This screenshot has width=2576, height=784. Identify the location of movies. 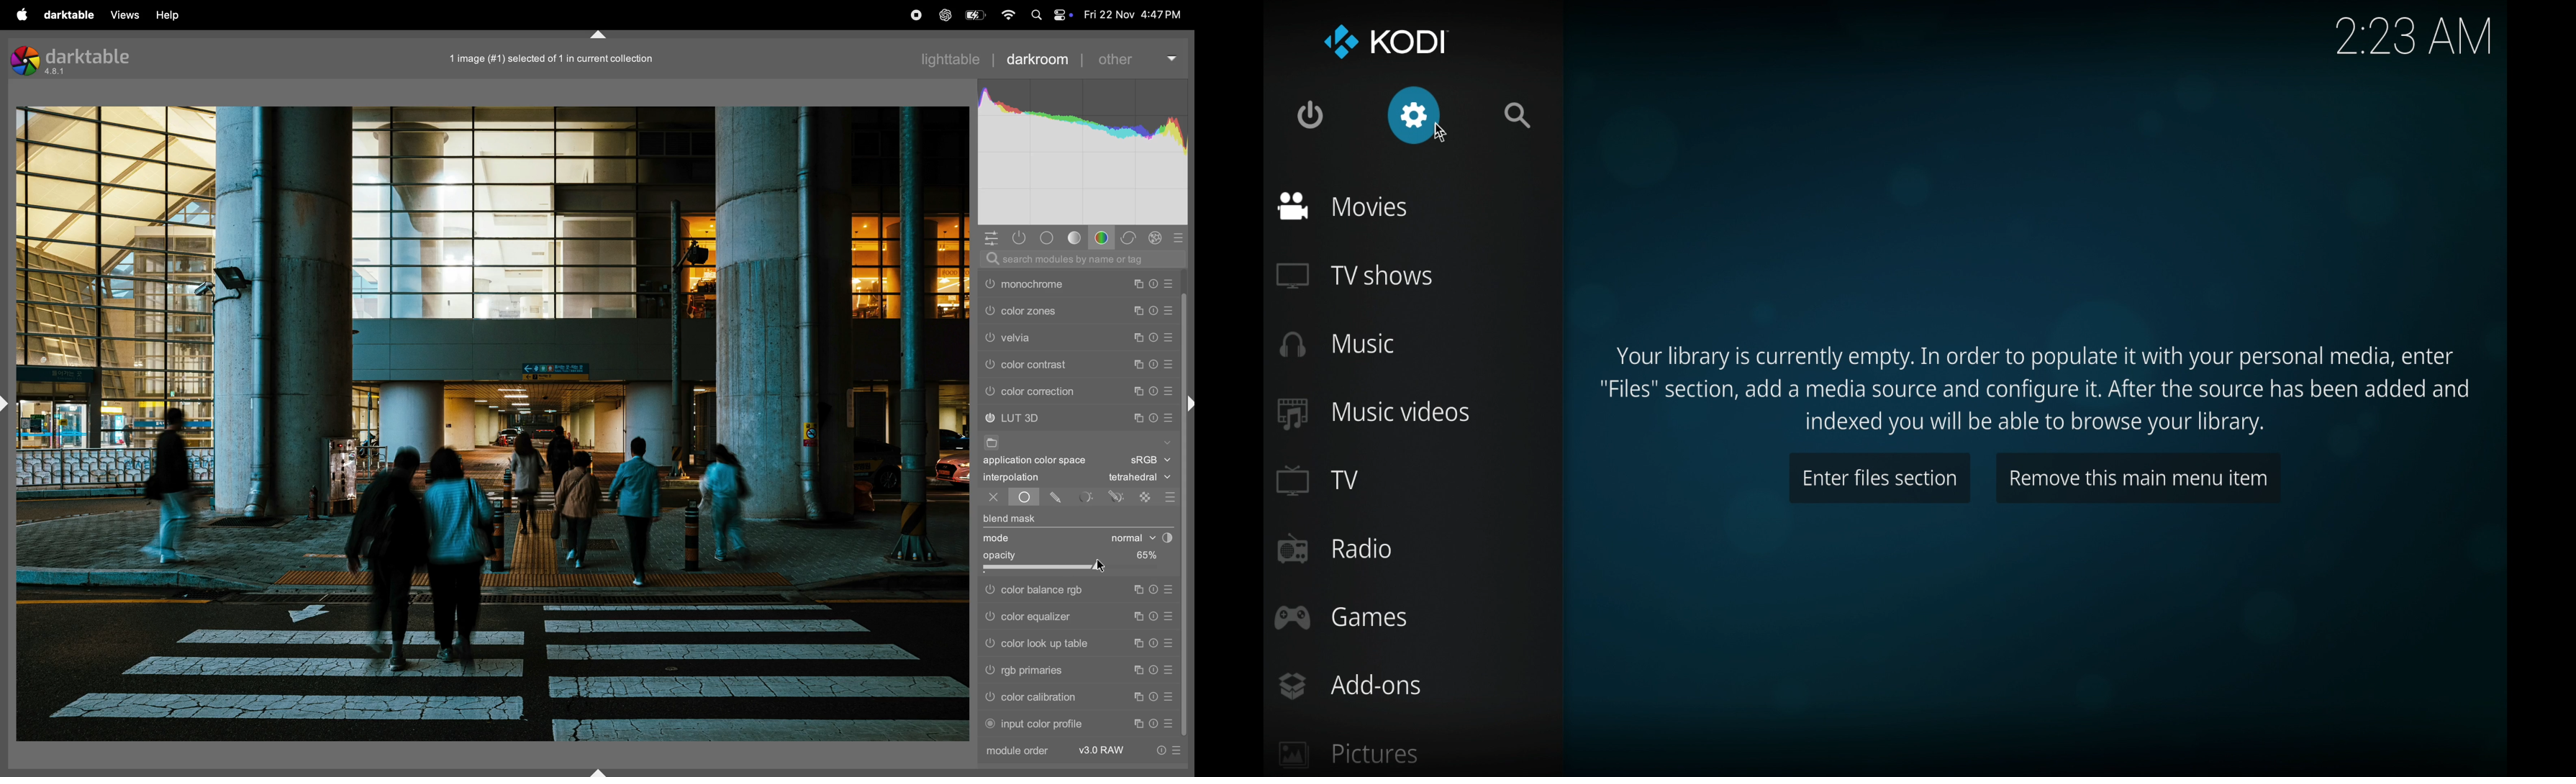
(1342, 206).